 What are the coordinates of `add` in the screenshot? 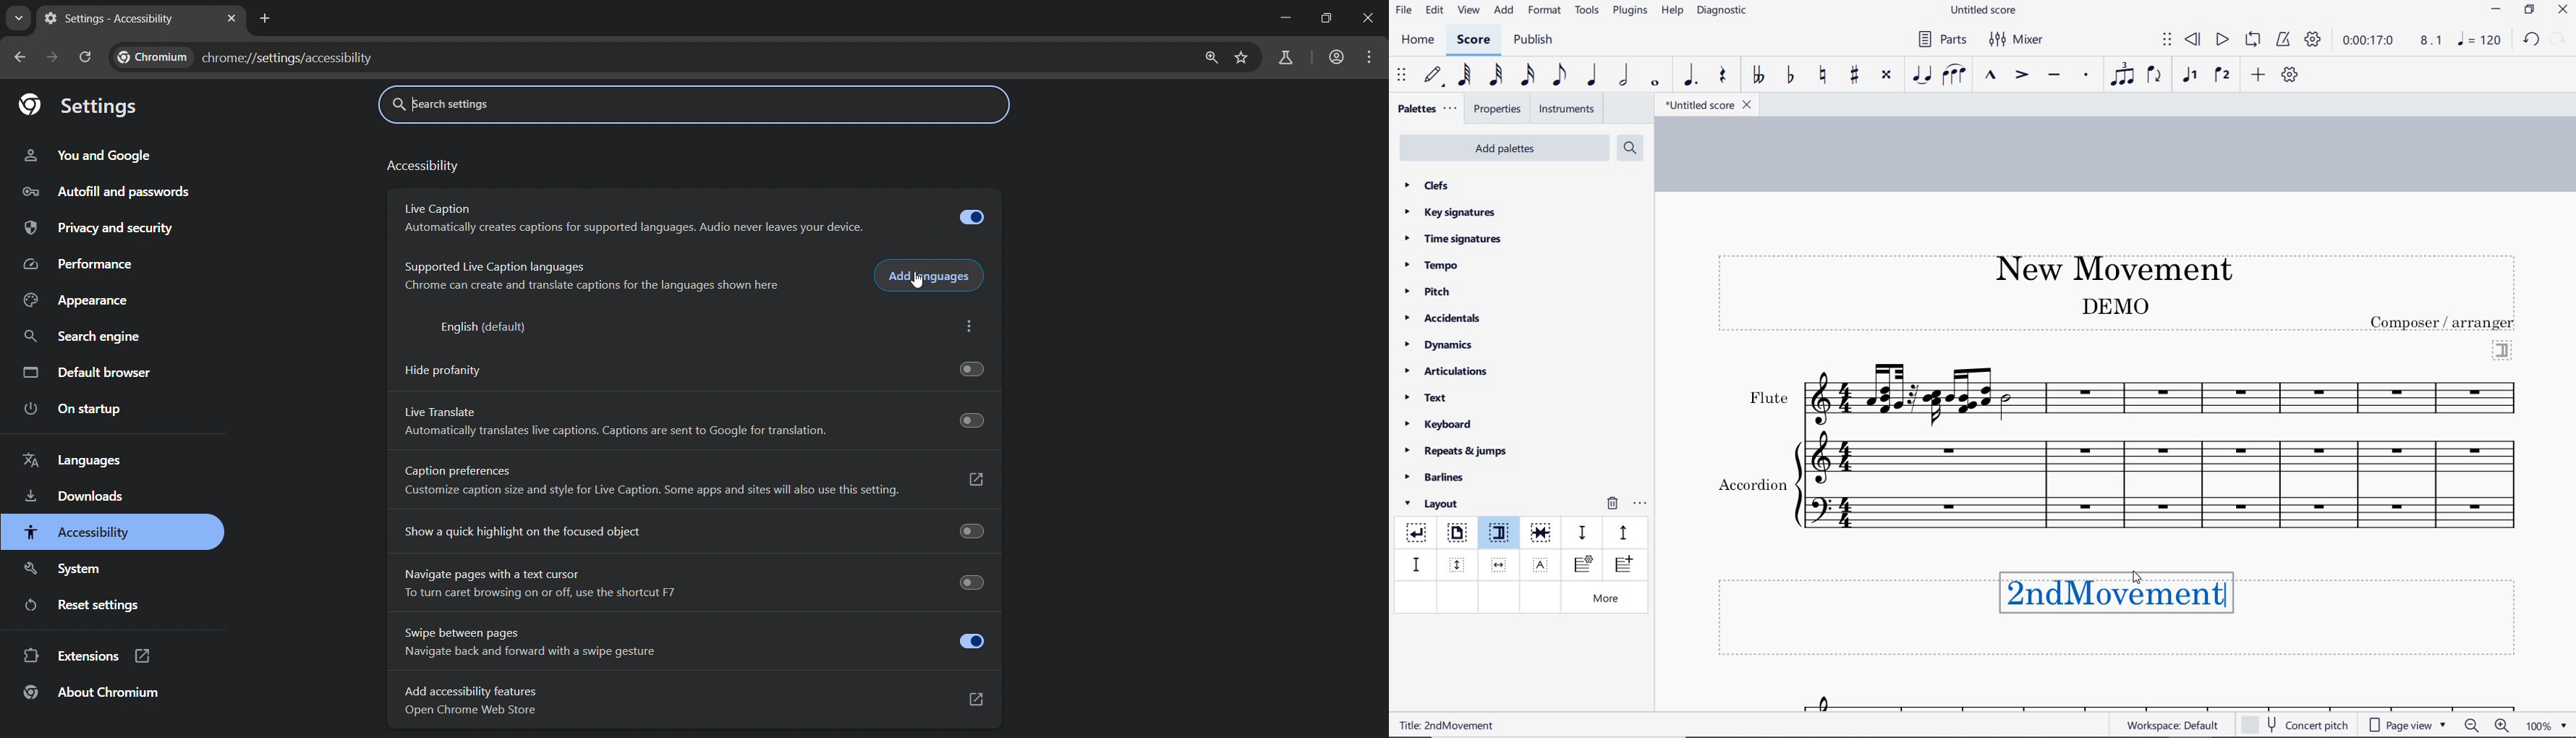 It's located at (2260, 74).